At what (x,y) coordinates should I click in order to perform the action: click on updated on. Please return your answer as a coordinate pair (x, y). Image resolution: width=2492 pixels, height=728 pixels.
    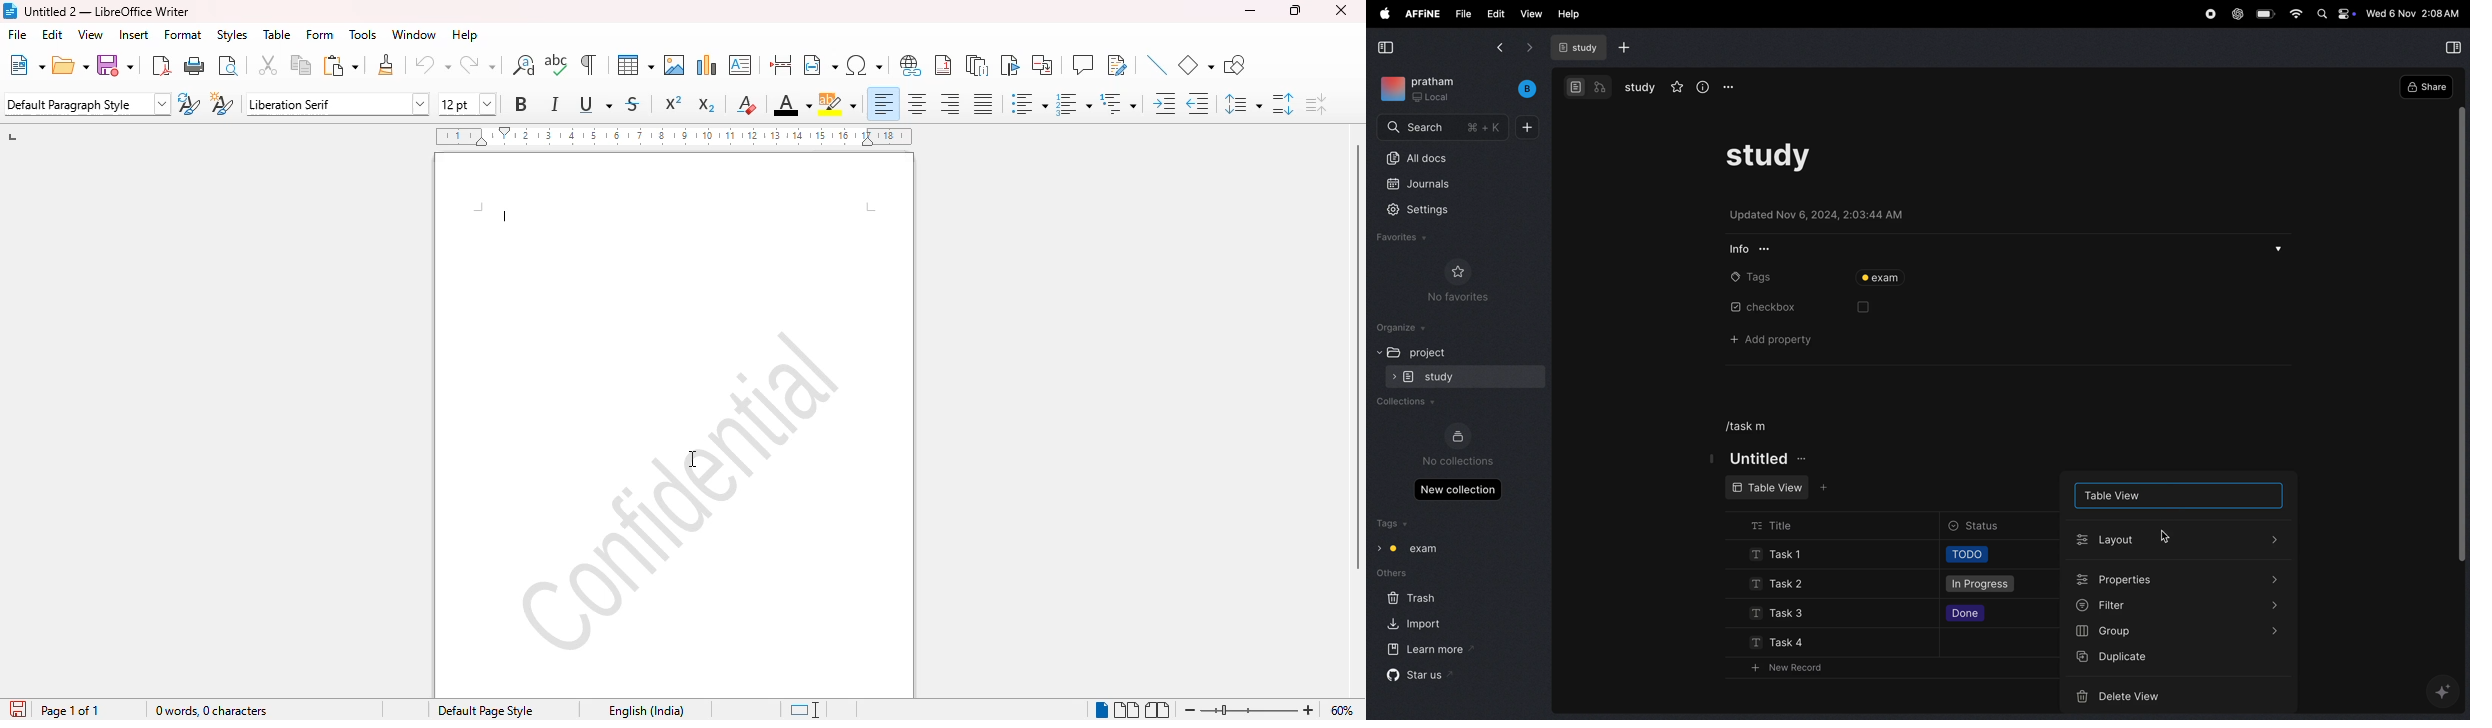
    Looking at the image, I should click on (1840, 215).